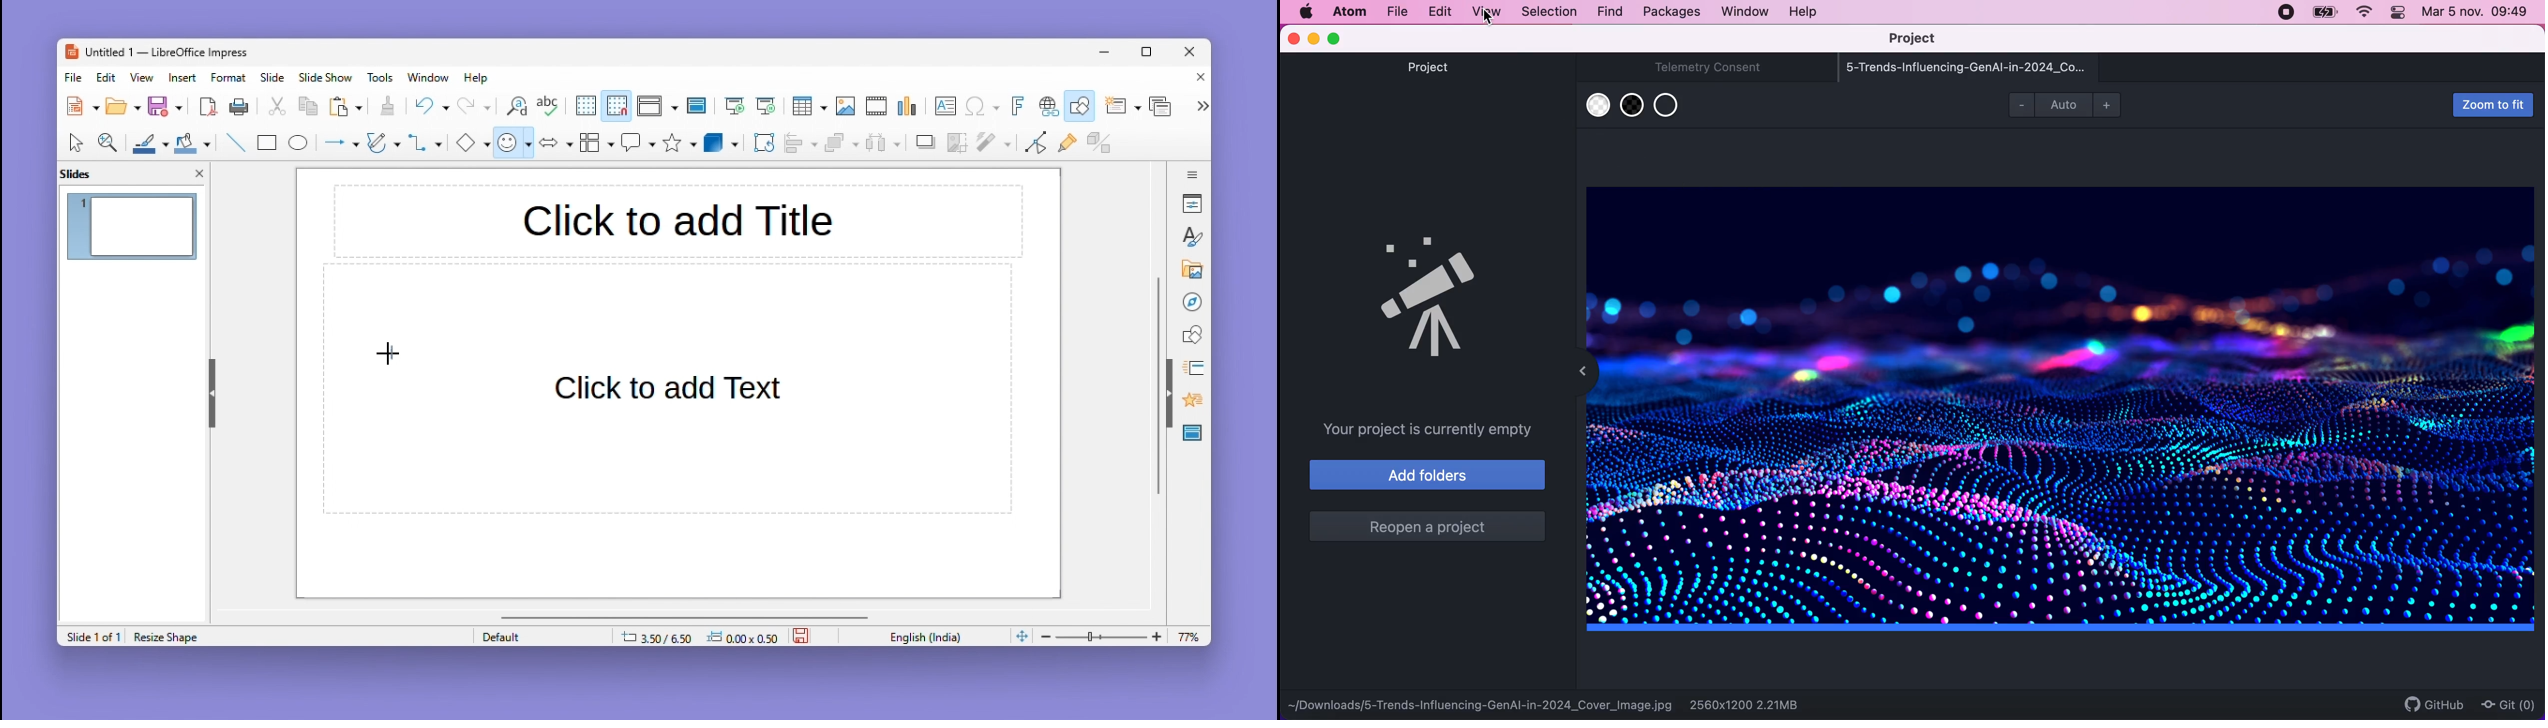  Describe the element at coordinates (1342, 38) in the screenshot. I see `maximize` at that location.